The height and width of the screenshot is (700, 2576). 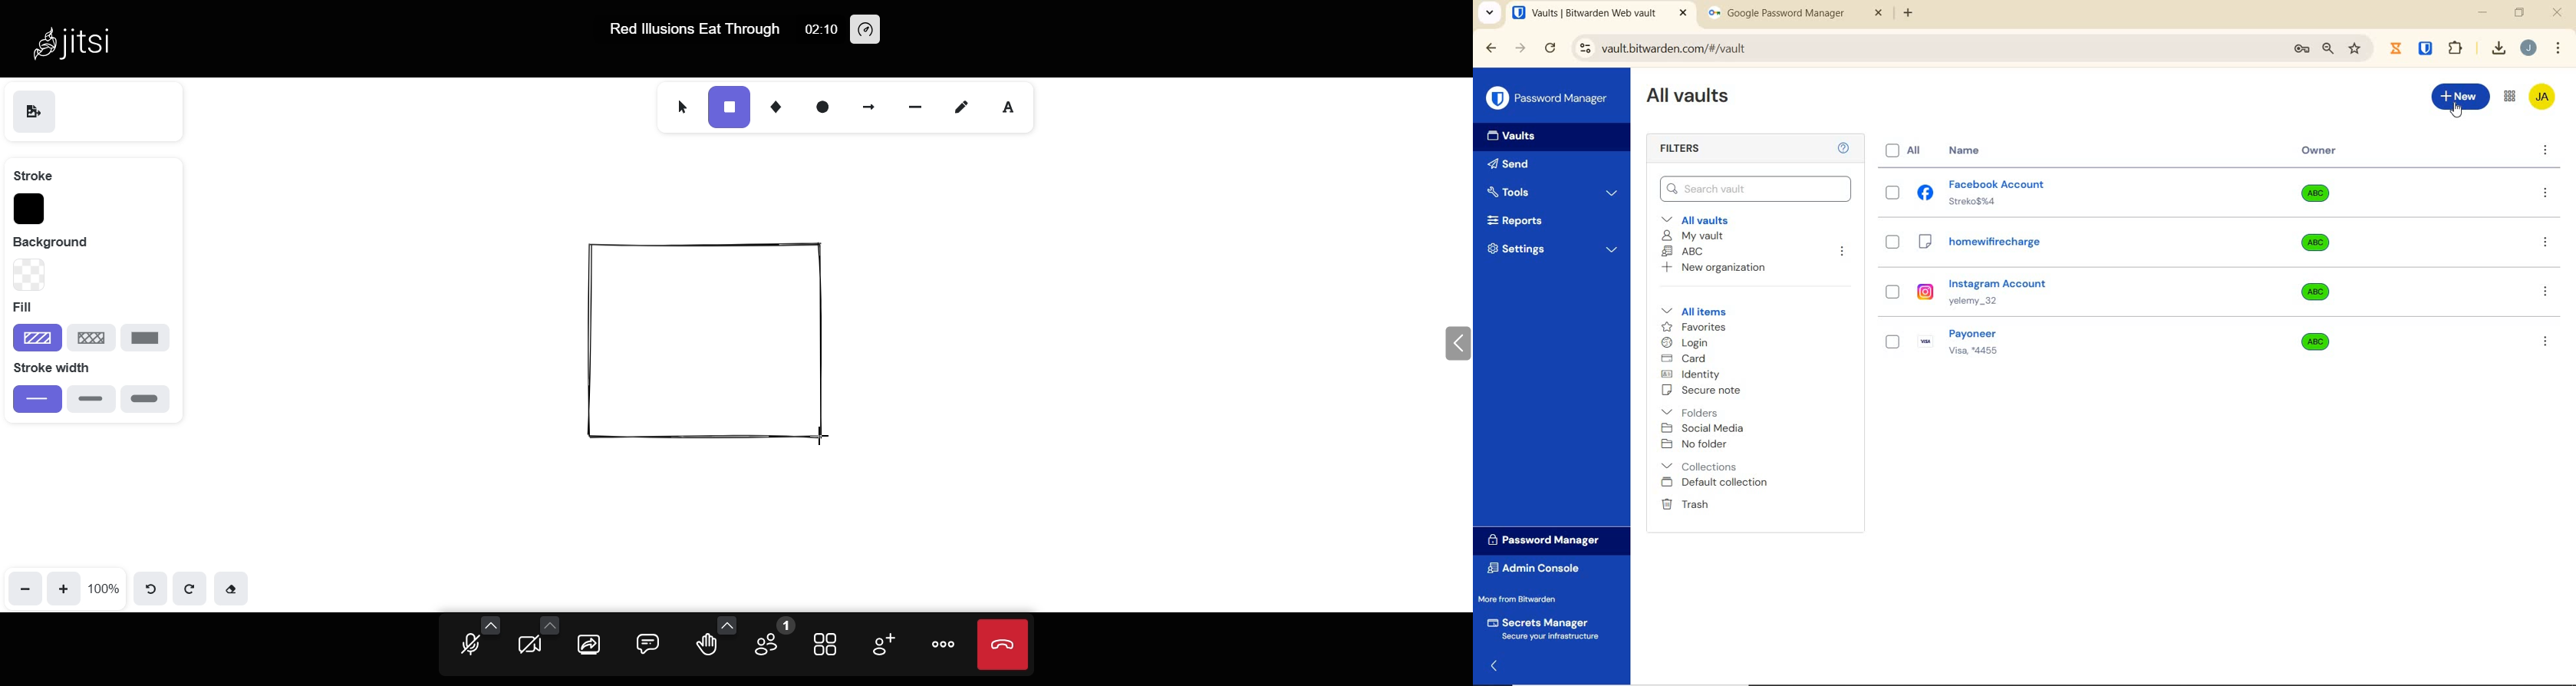 I want to click on collection, so click(x=1700, y=467).